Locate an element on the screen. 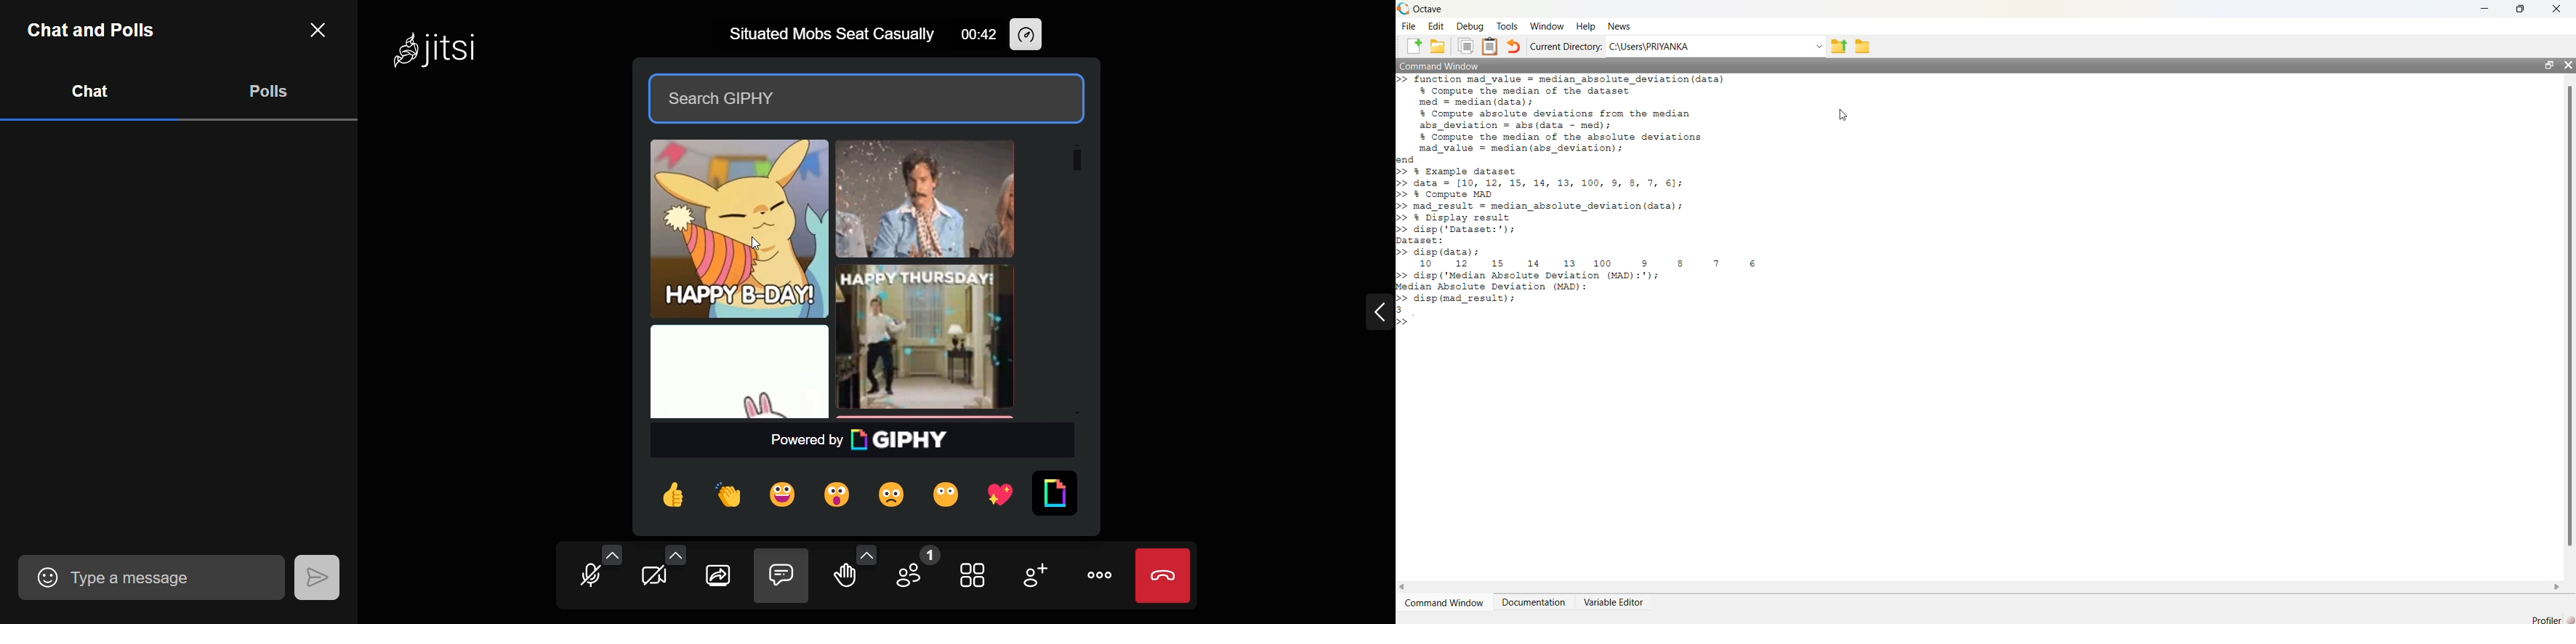 The width and height of the screenshot is (2576, 644). selected gif is located at coordinates (736, 230).